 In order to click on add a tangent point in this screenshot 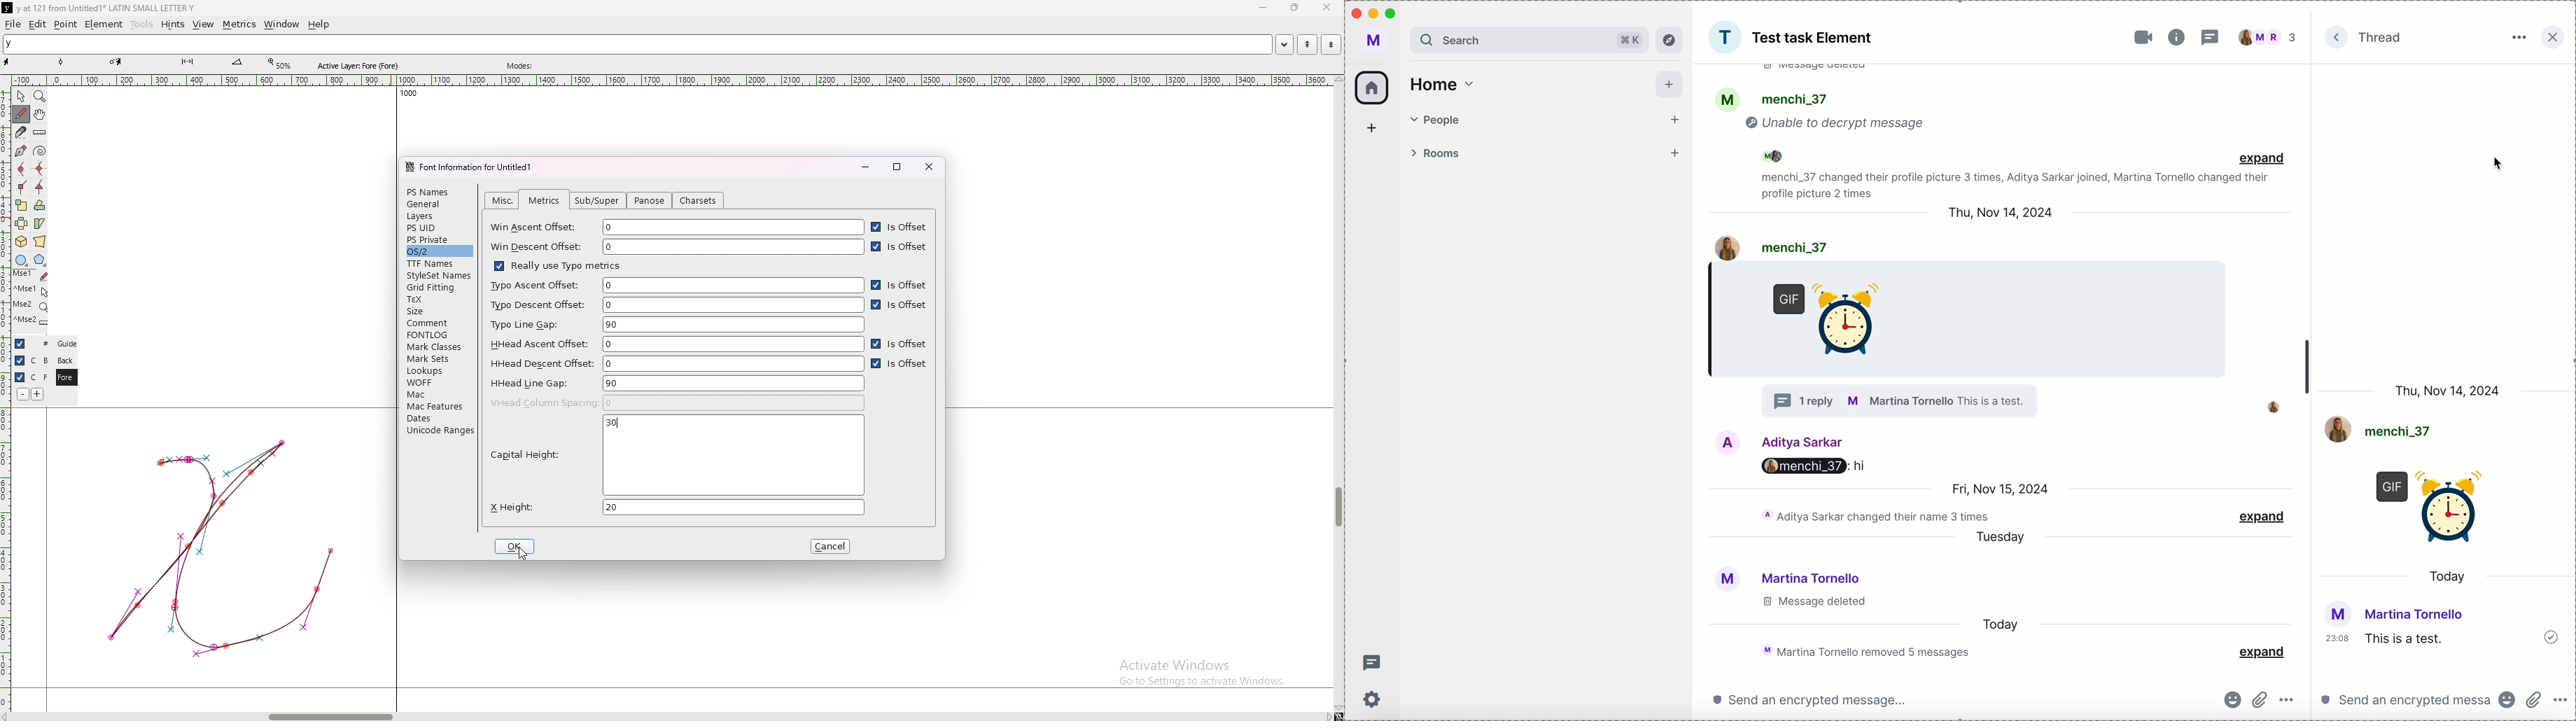, I will do `click(40, 188)`.